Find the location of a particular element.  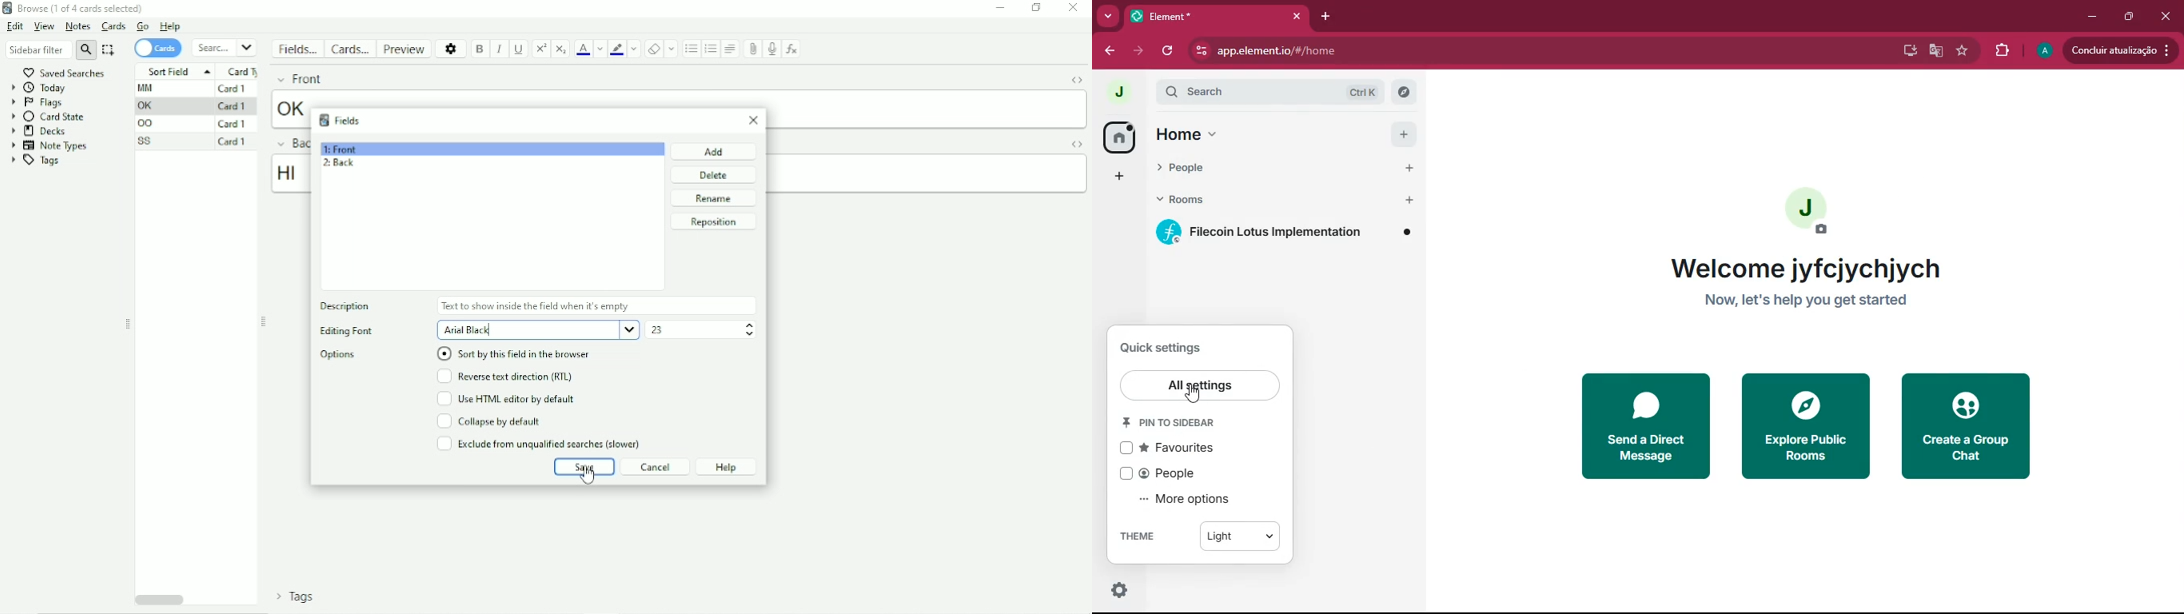

home is located at coordinates (1118, 137).